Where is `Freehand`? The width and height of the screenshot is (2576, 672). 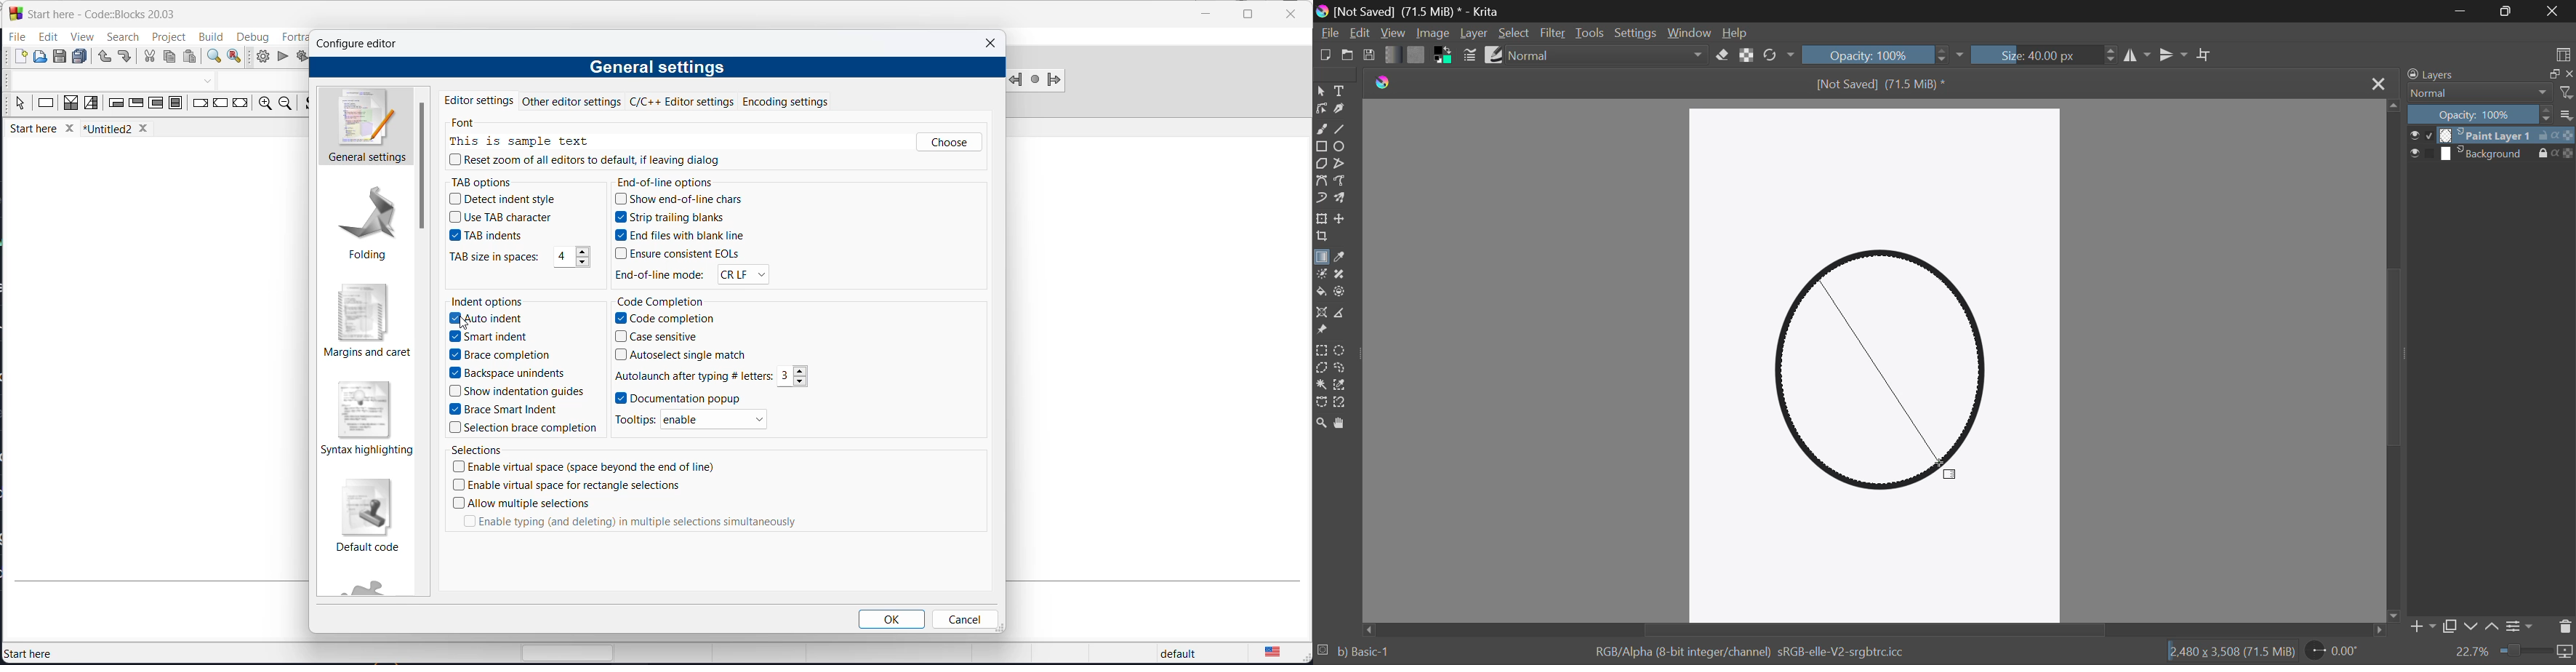
Freehand is located at coordinates (1321, 130).